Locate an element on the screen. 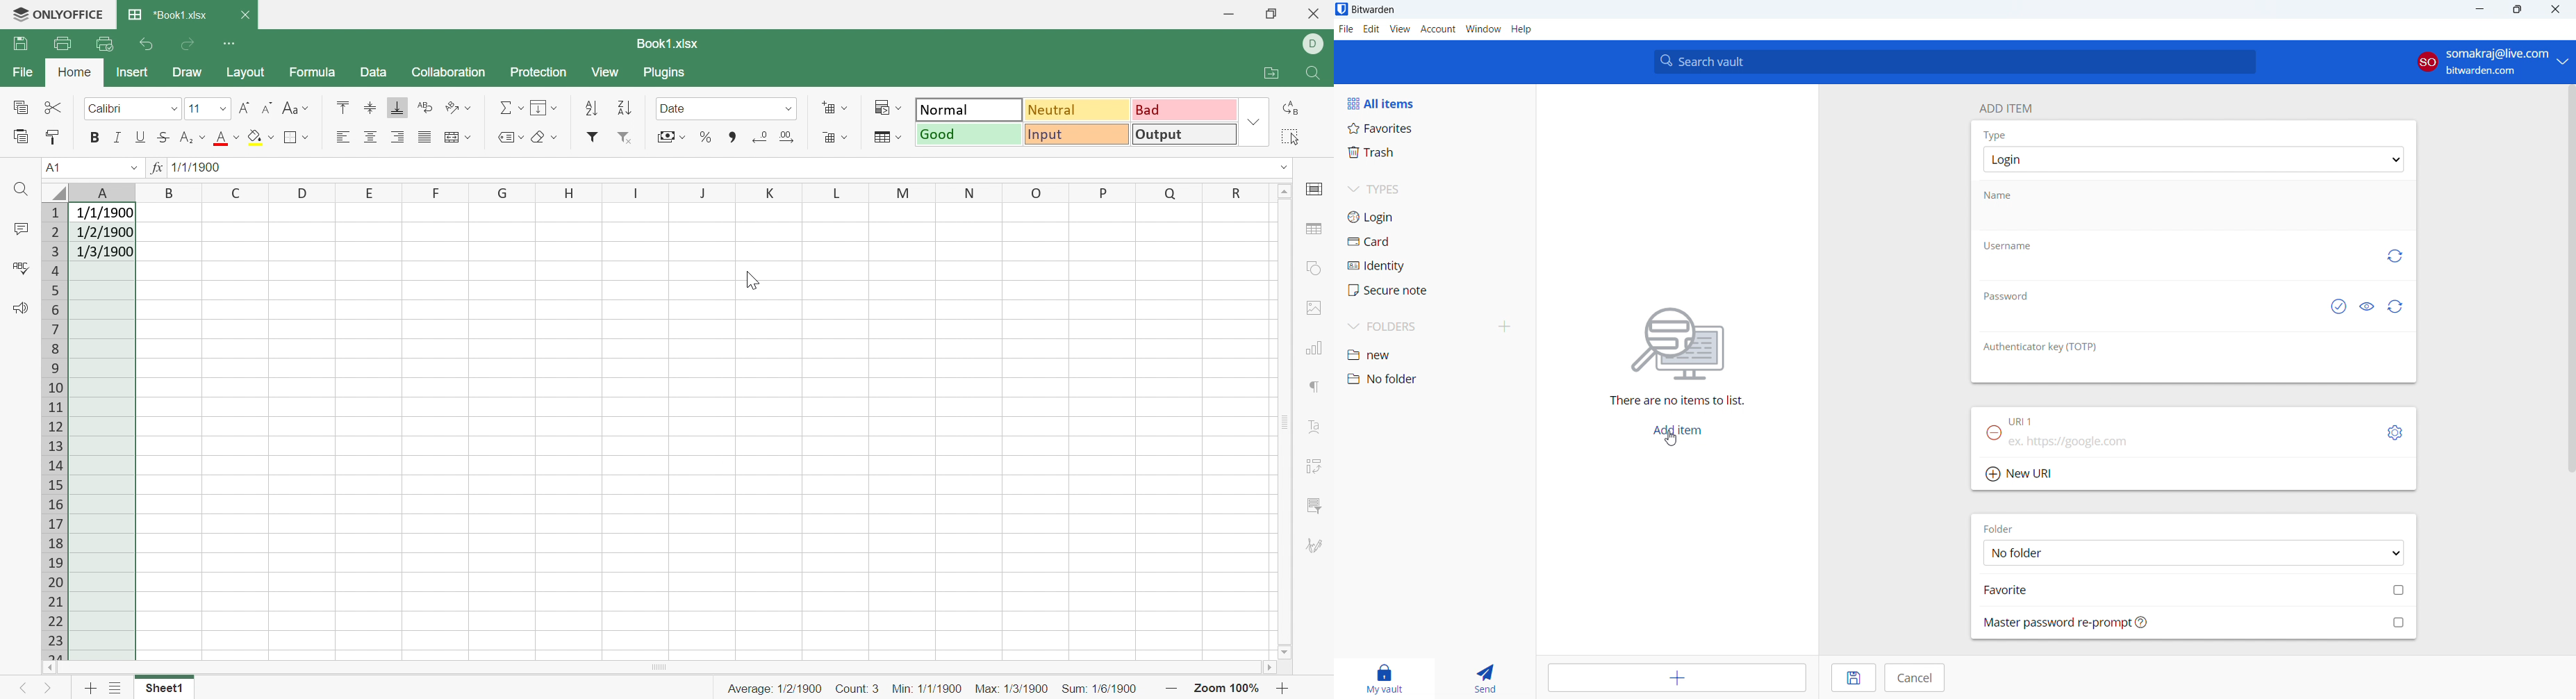 This screenshot has width=2576, height=700. Bold is located at coordinates (97, 135).